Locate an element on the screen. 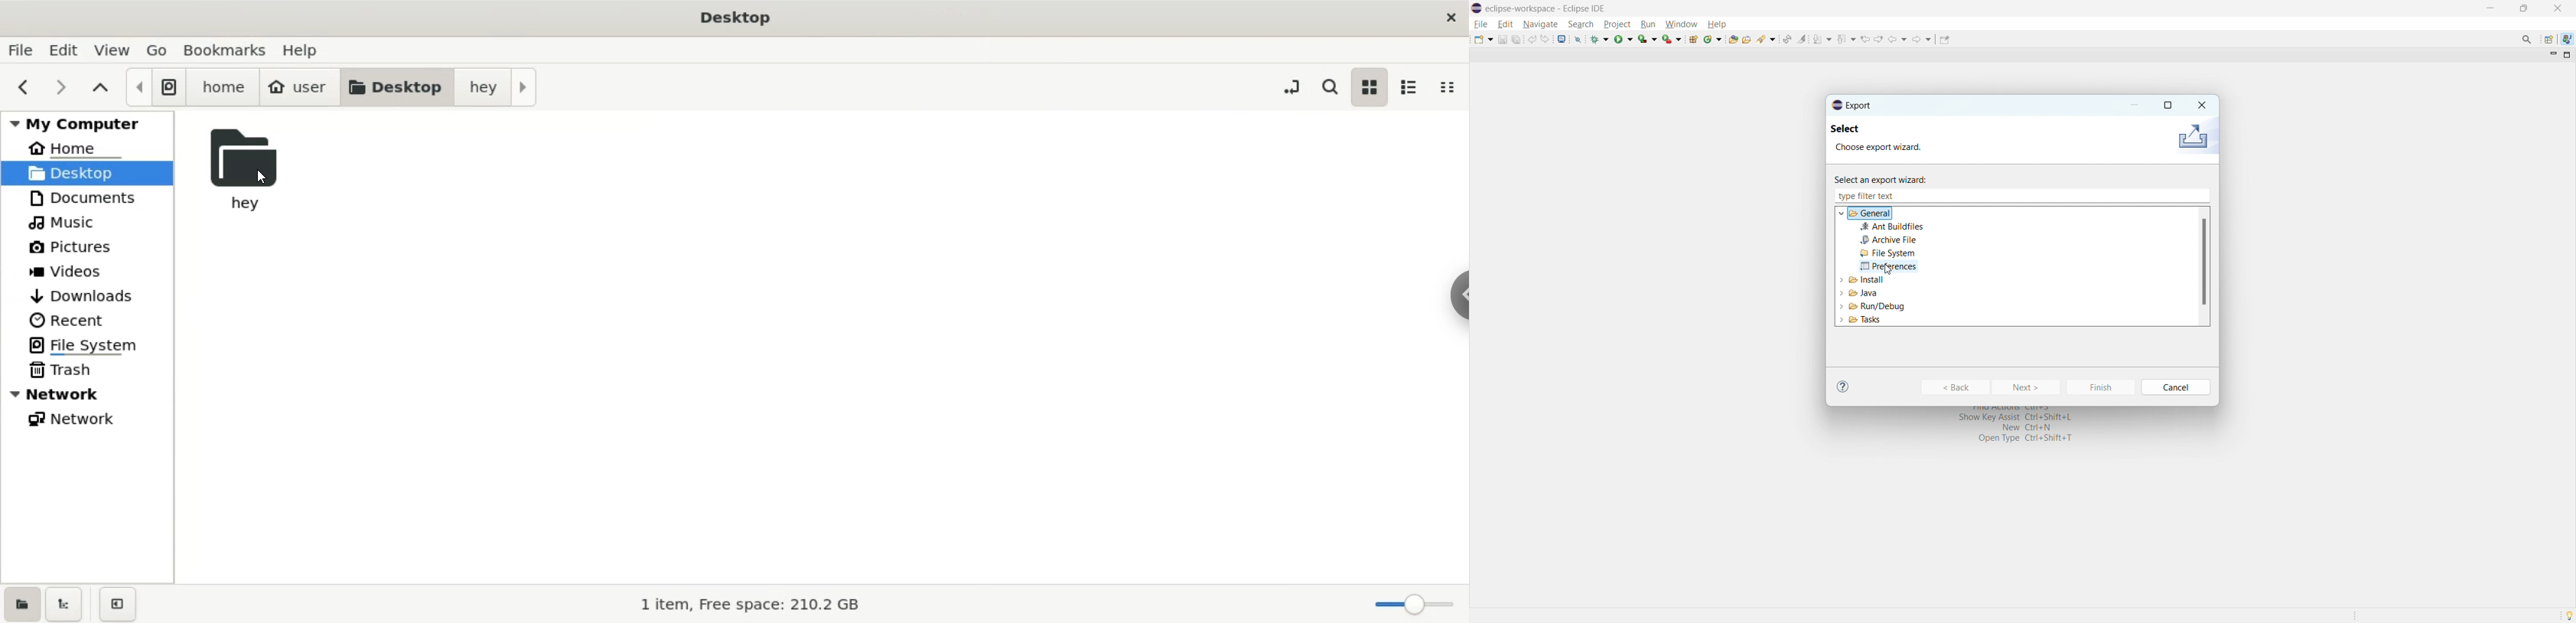 The width and height of the screenshot is (2576, 644). toggle ant mark occurances is located at coordinates (1802, 39).